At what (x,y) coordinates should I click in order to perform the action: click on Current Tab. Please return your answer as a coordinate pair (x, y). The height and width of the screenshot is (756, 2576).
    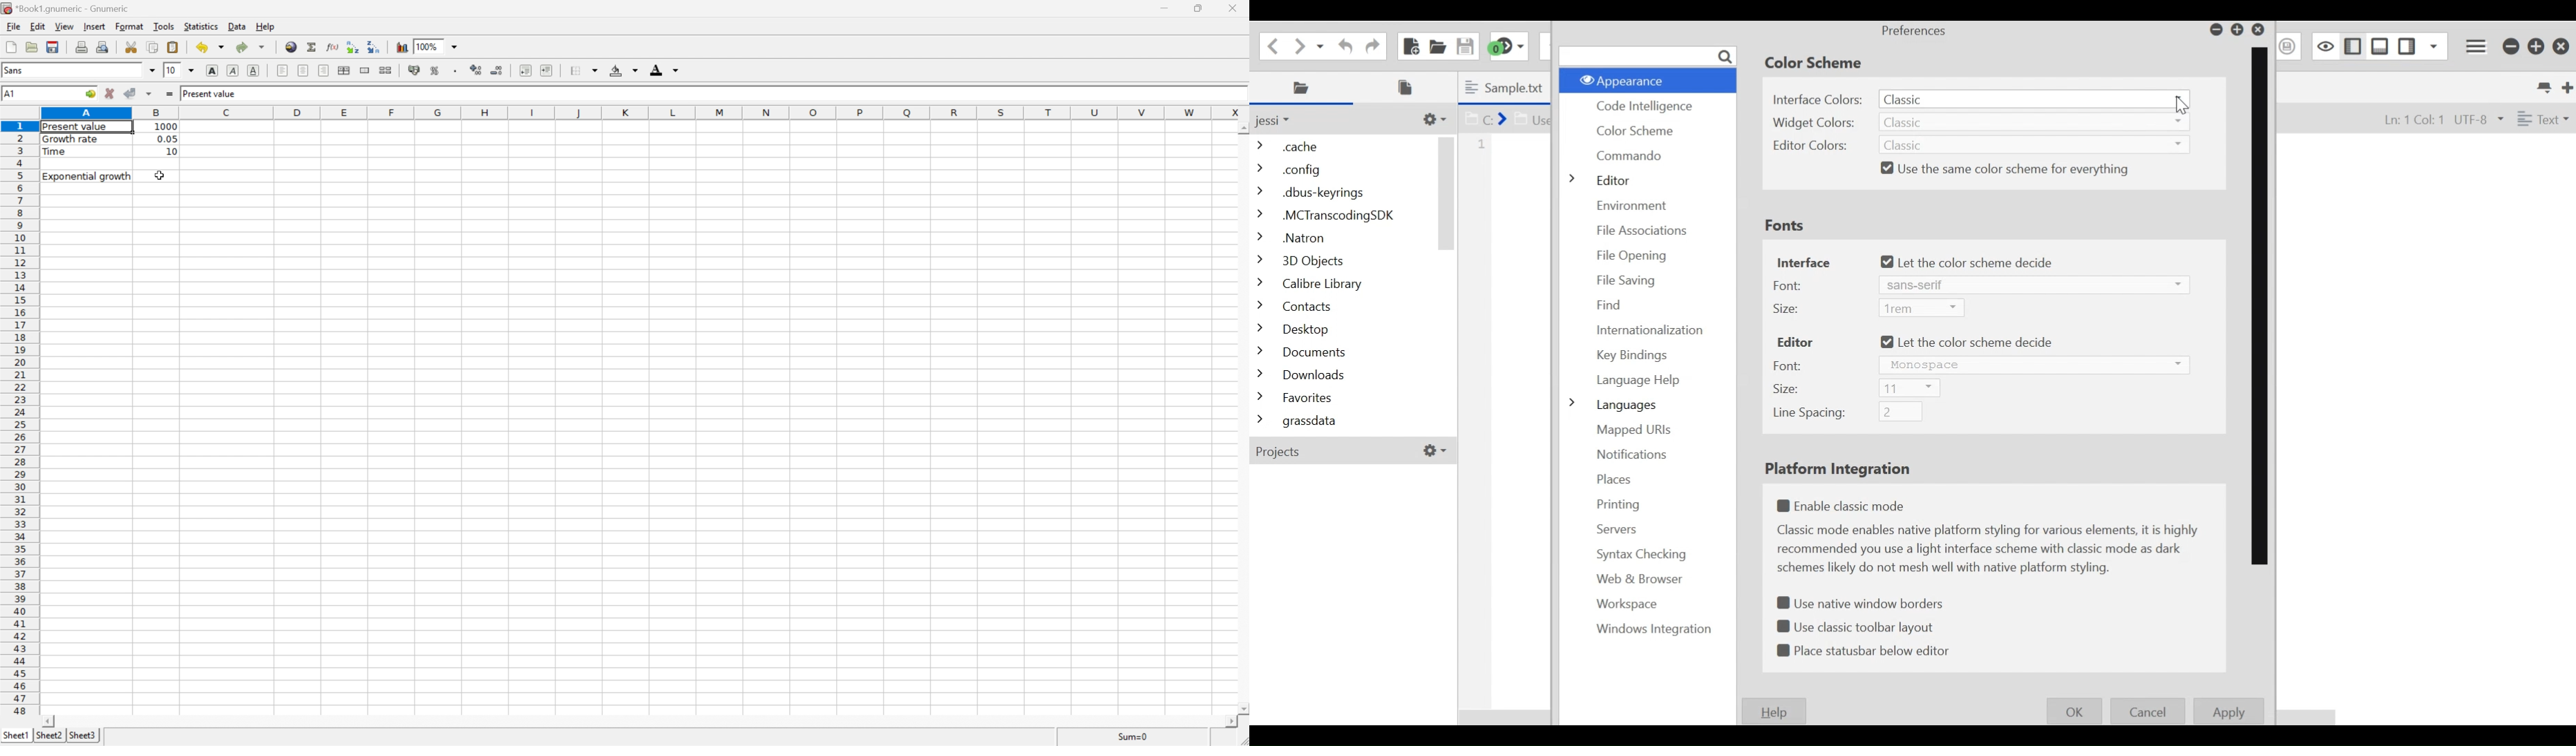
    Looking at the image, I should click on (1507, 87).